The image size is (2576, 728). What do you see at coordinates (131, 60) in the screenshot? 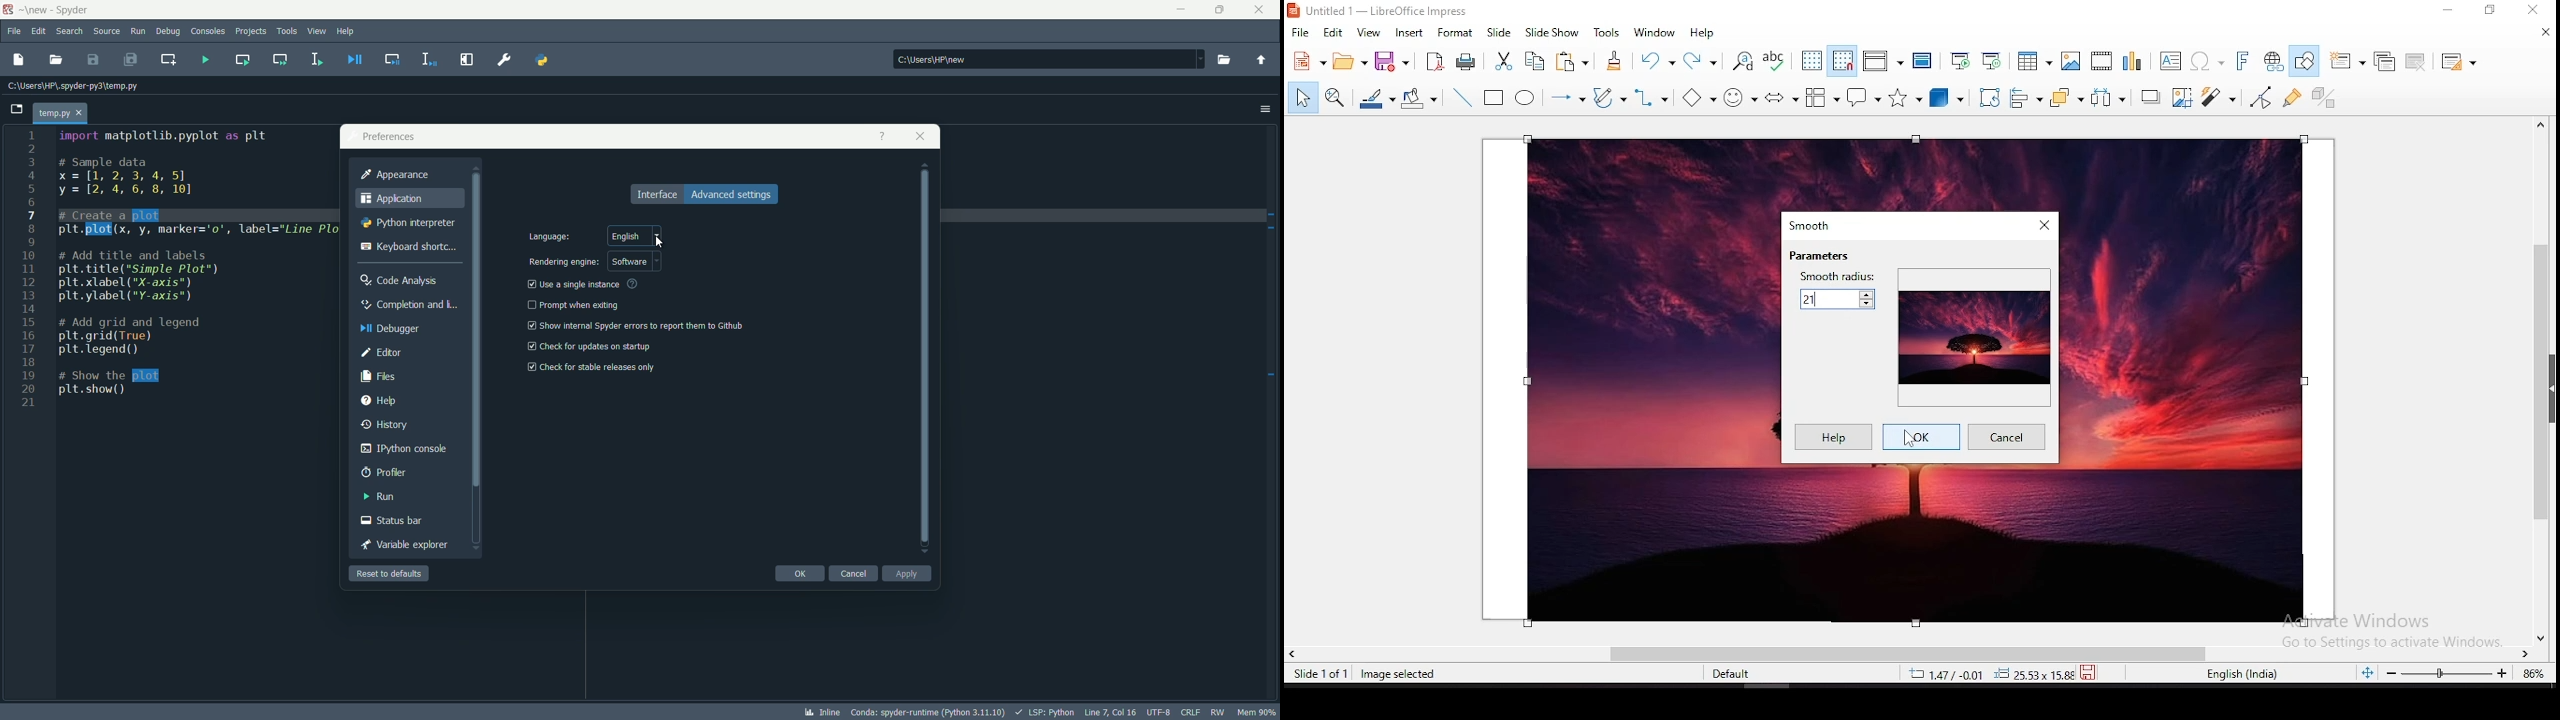
I see `save all files` at bounding box center [131, 60].